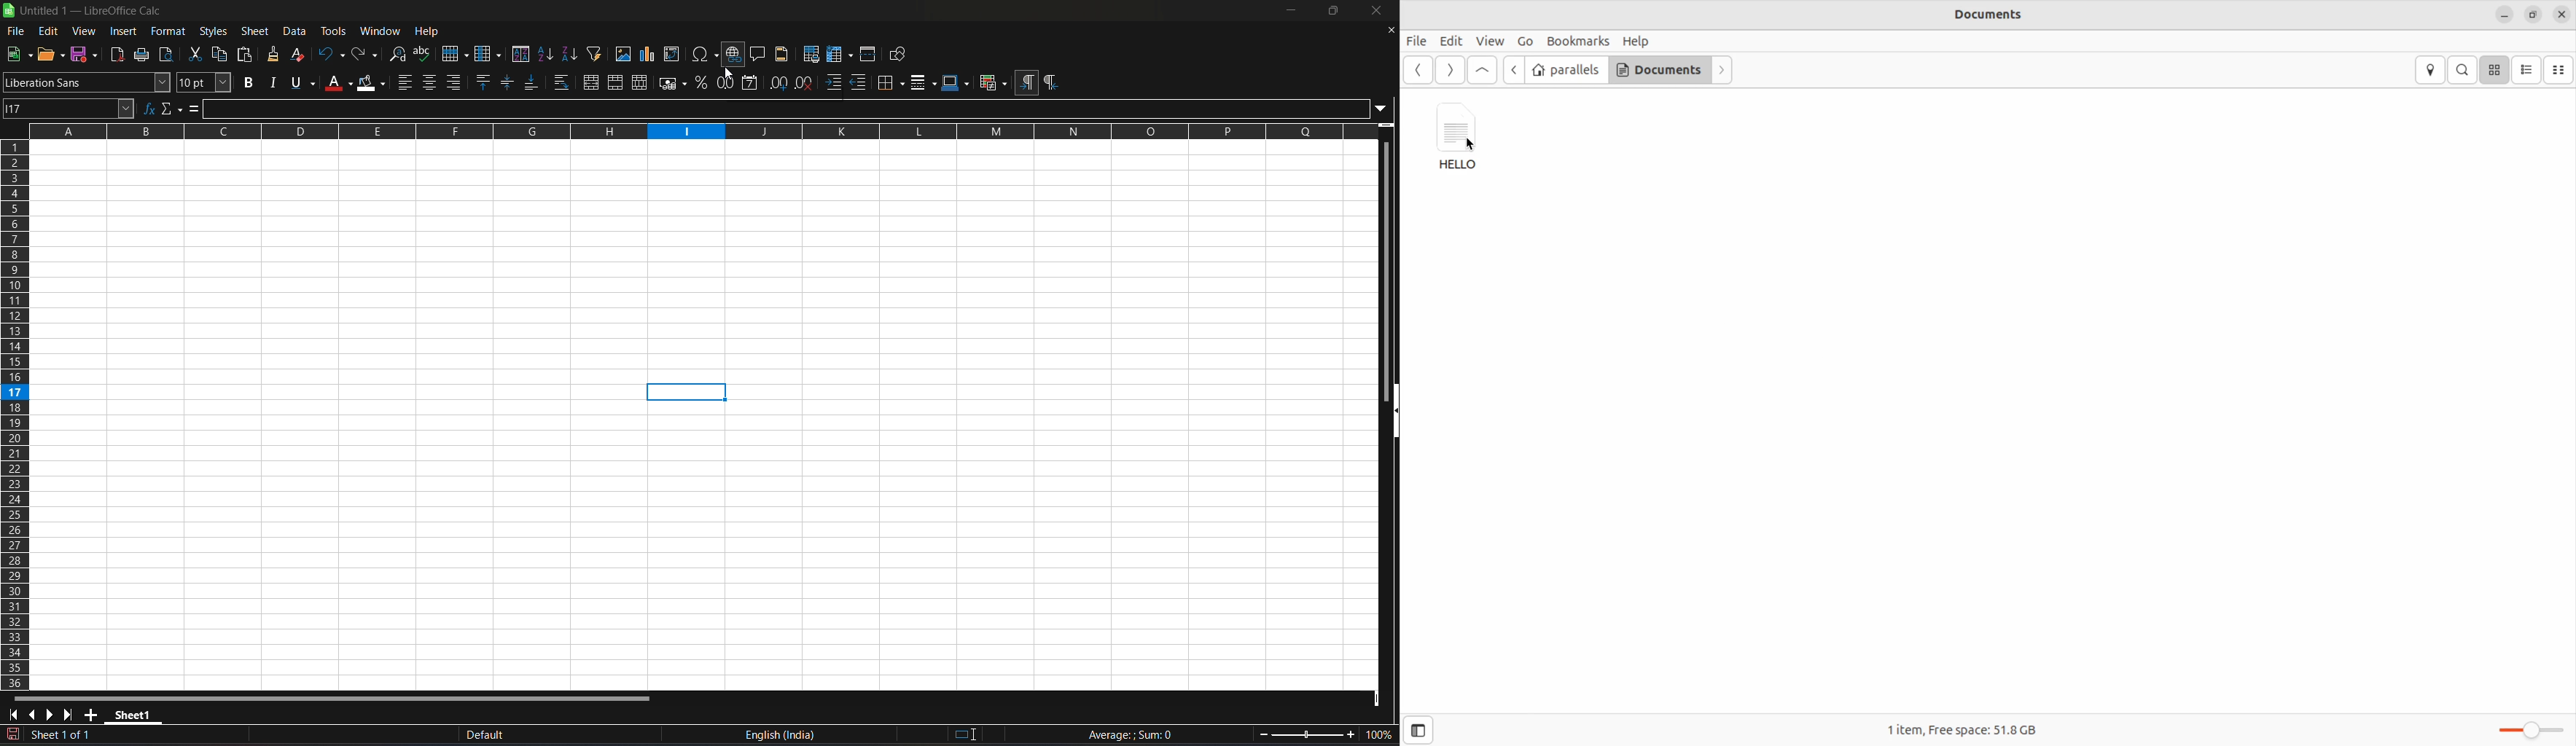 Image resolution: width=2576 pixels, height=756 pixels. I want to click on italic, so click(273, 82).